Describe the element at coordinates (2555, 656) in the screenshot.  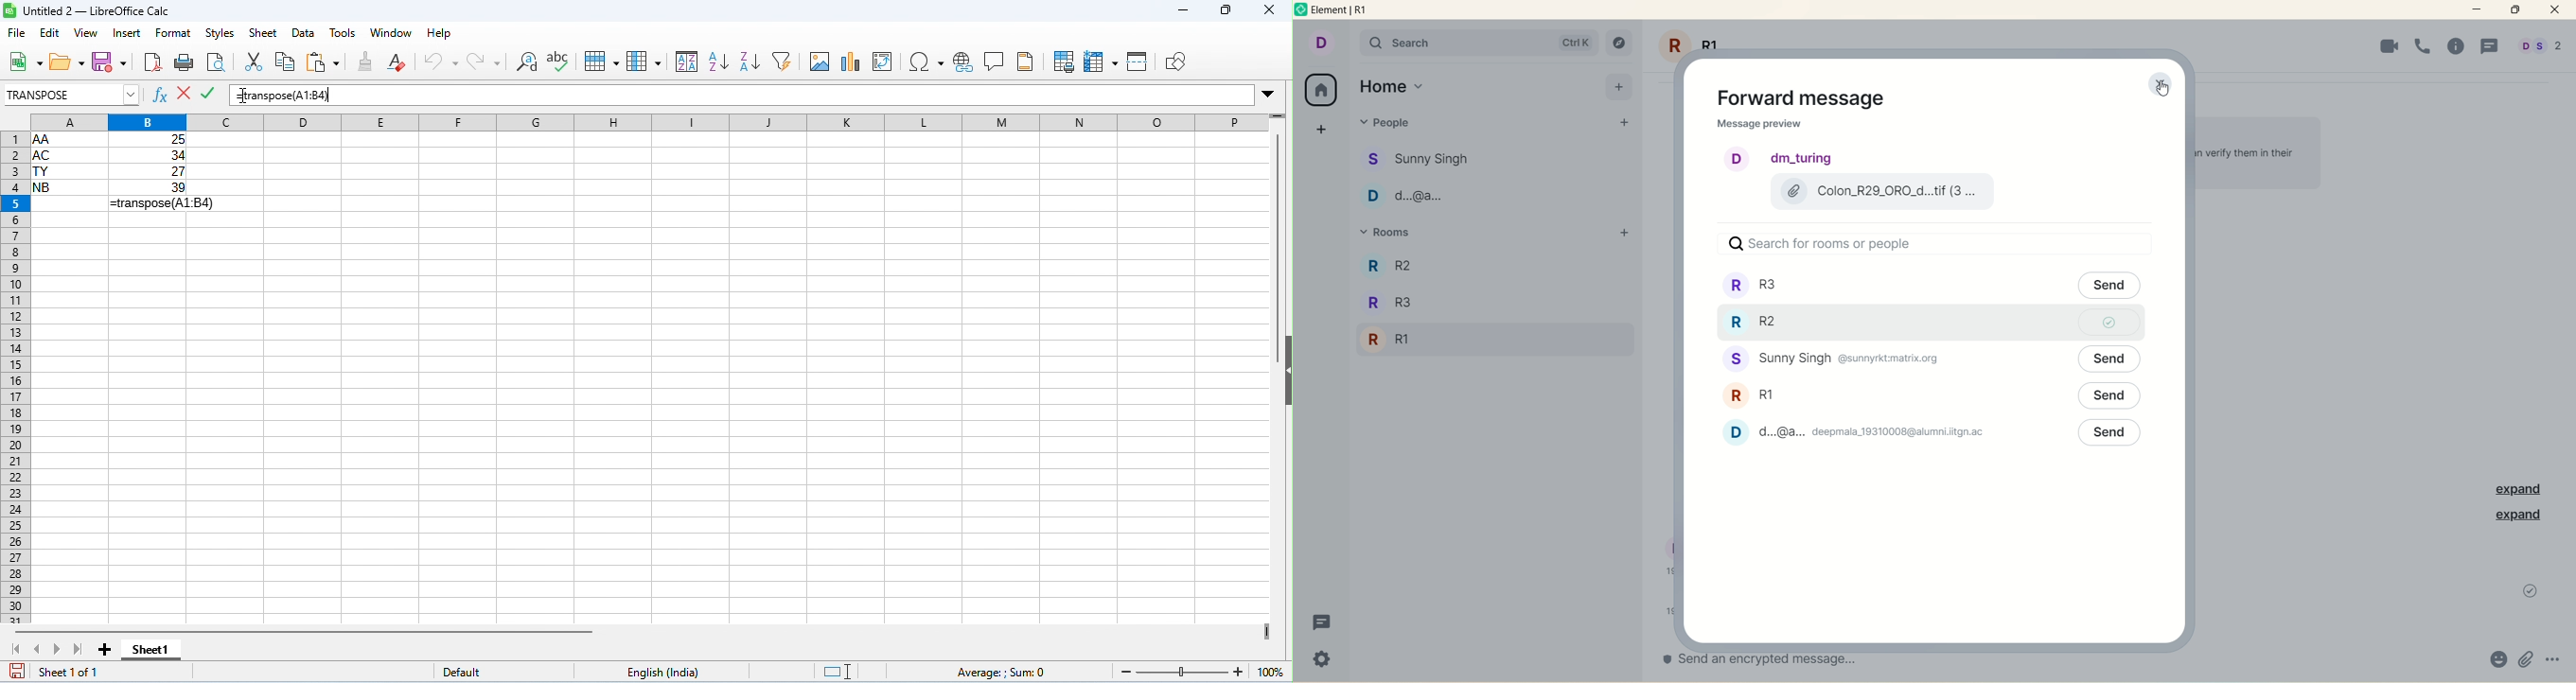
I see `options` at that location.